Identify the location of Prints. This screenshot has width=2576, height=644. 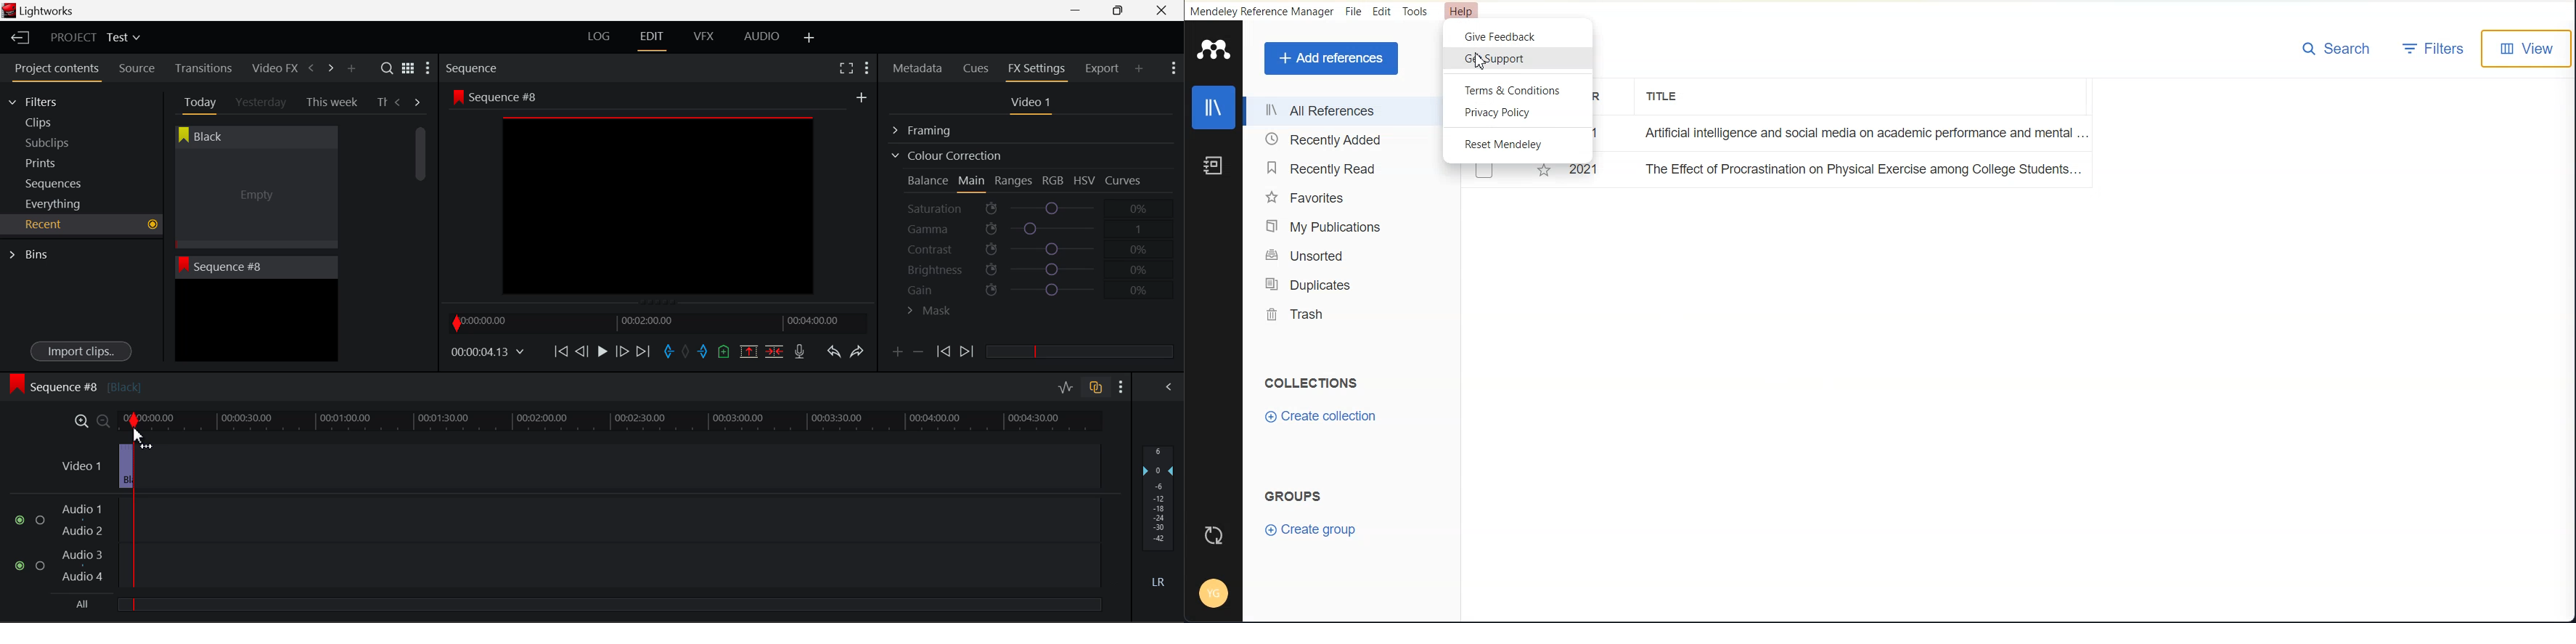
(58, 160).